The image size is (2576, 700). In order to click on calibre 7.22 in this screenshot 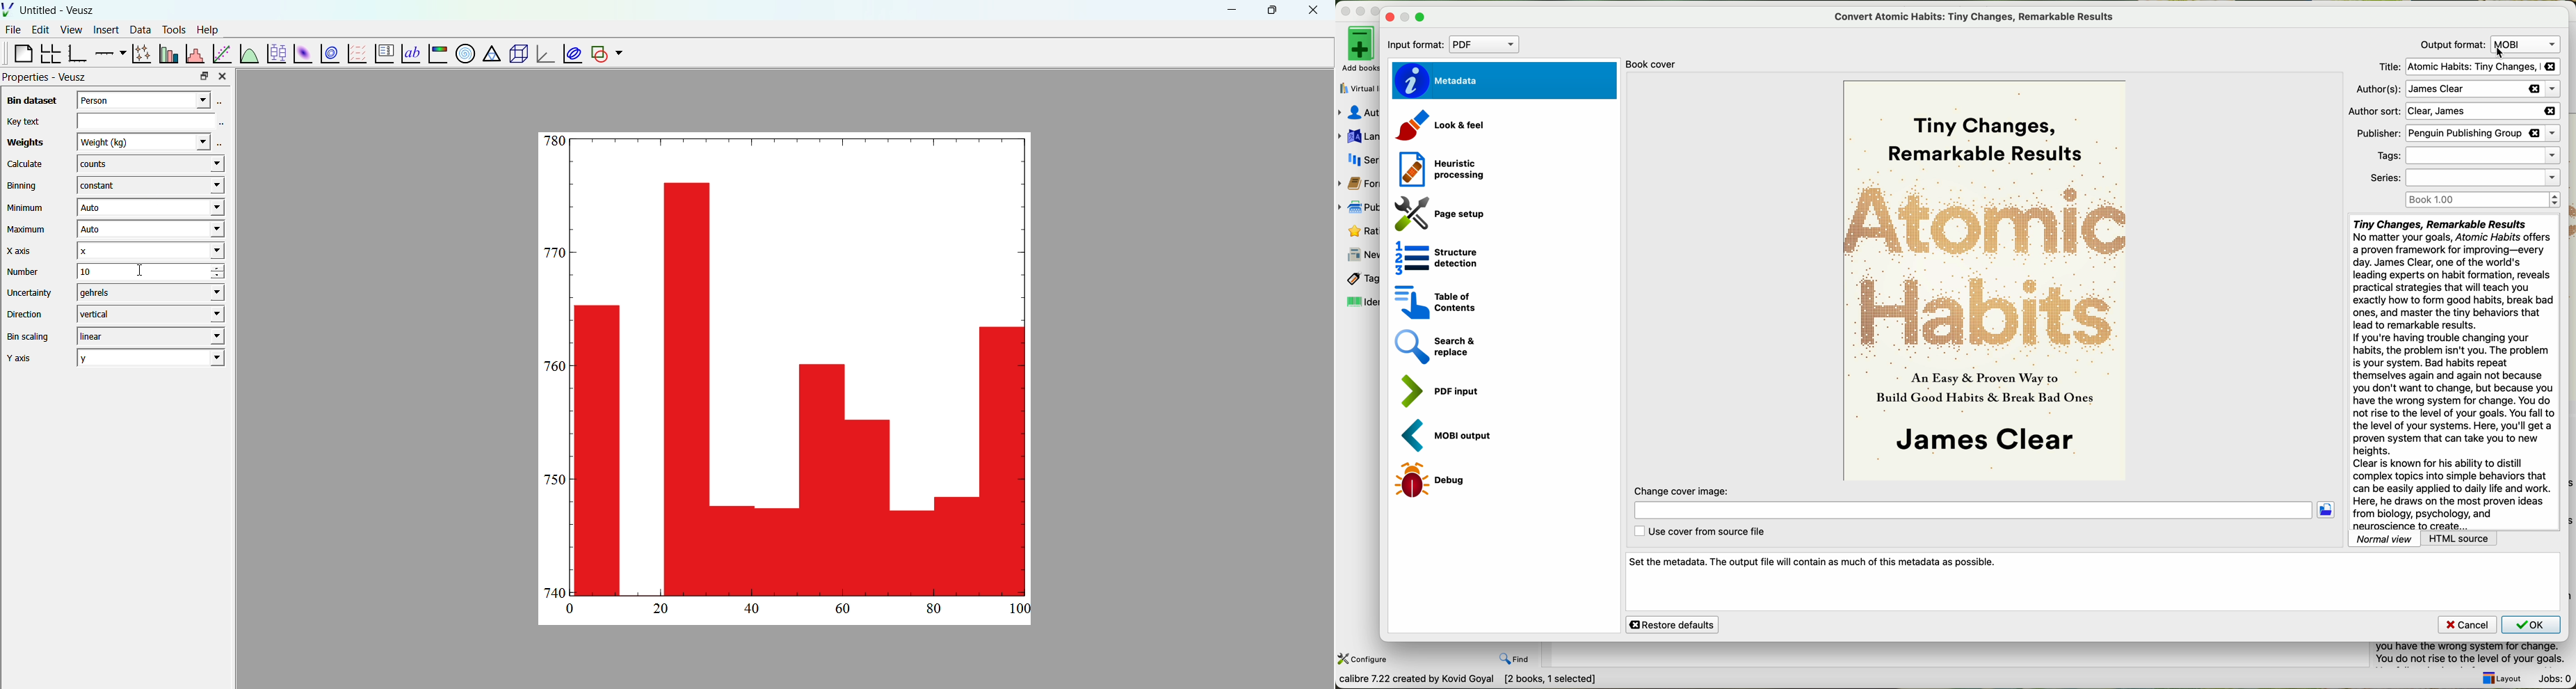, I will do `click(1469, 680)`.